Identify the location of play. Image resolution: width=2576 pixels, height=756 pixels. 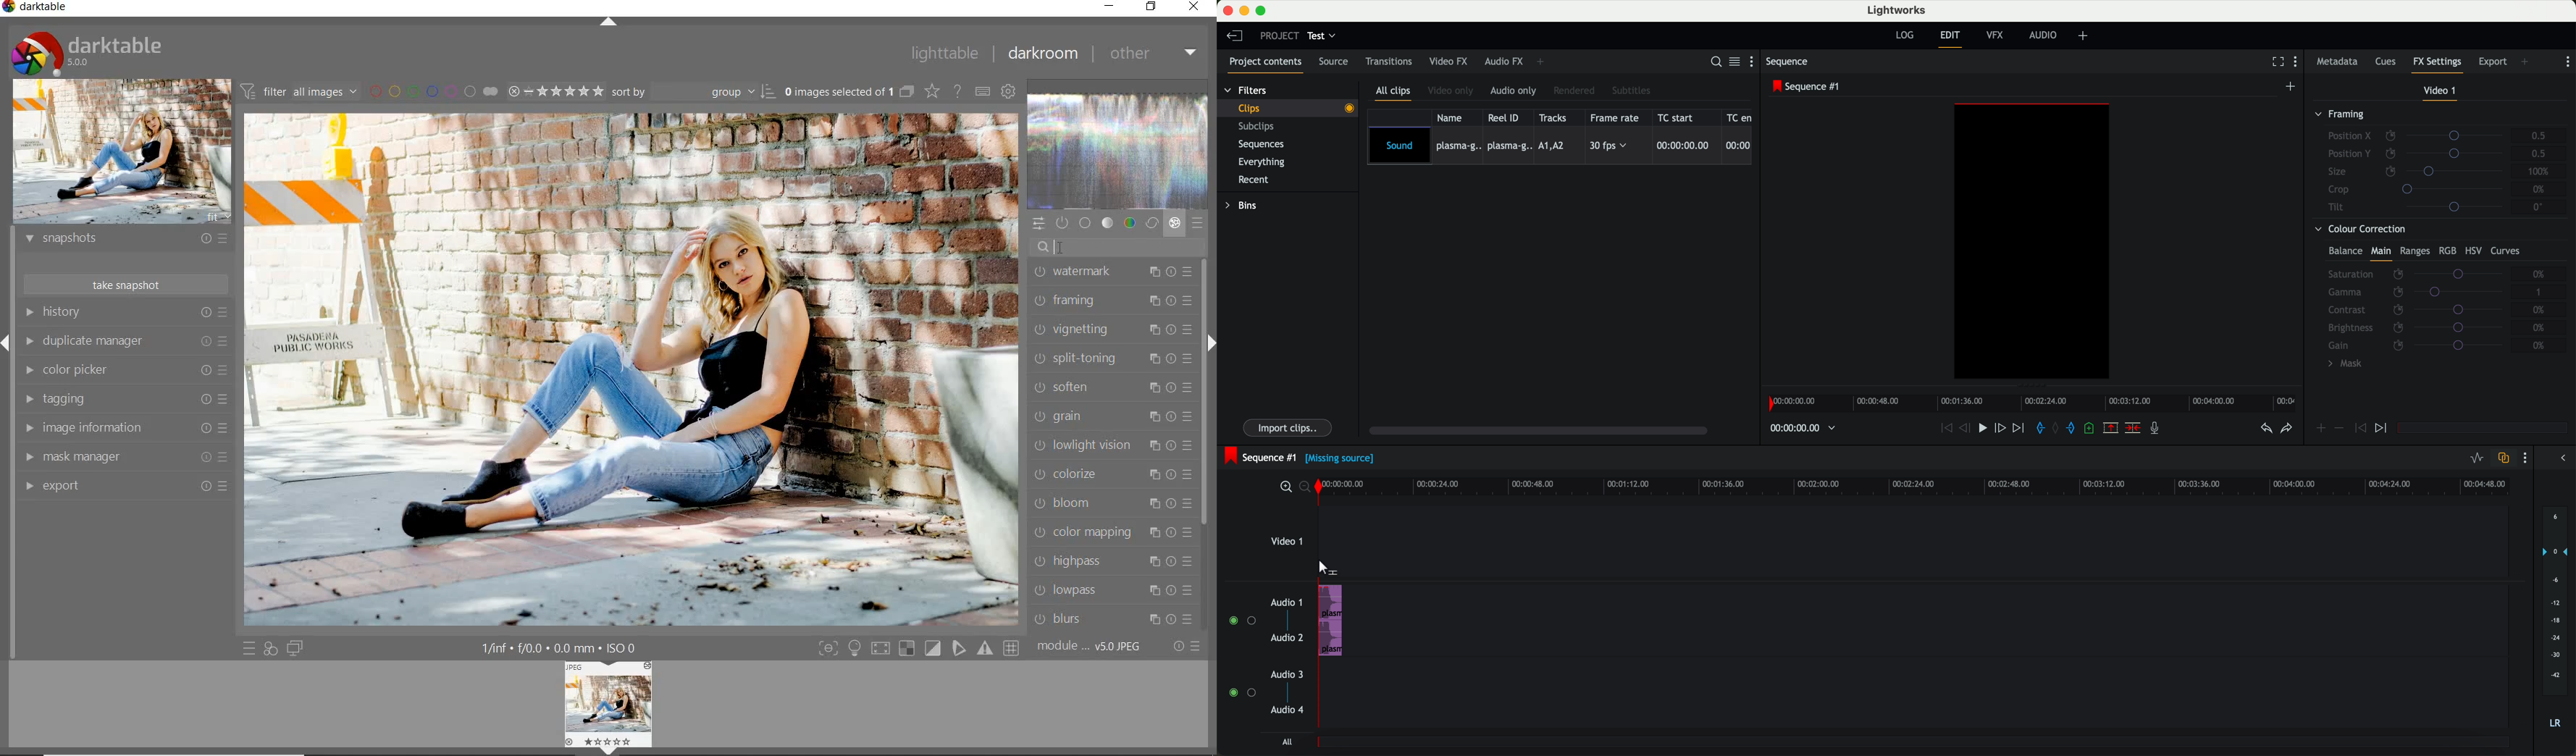
(1986, 429).